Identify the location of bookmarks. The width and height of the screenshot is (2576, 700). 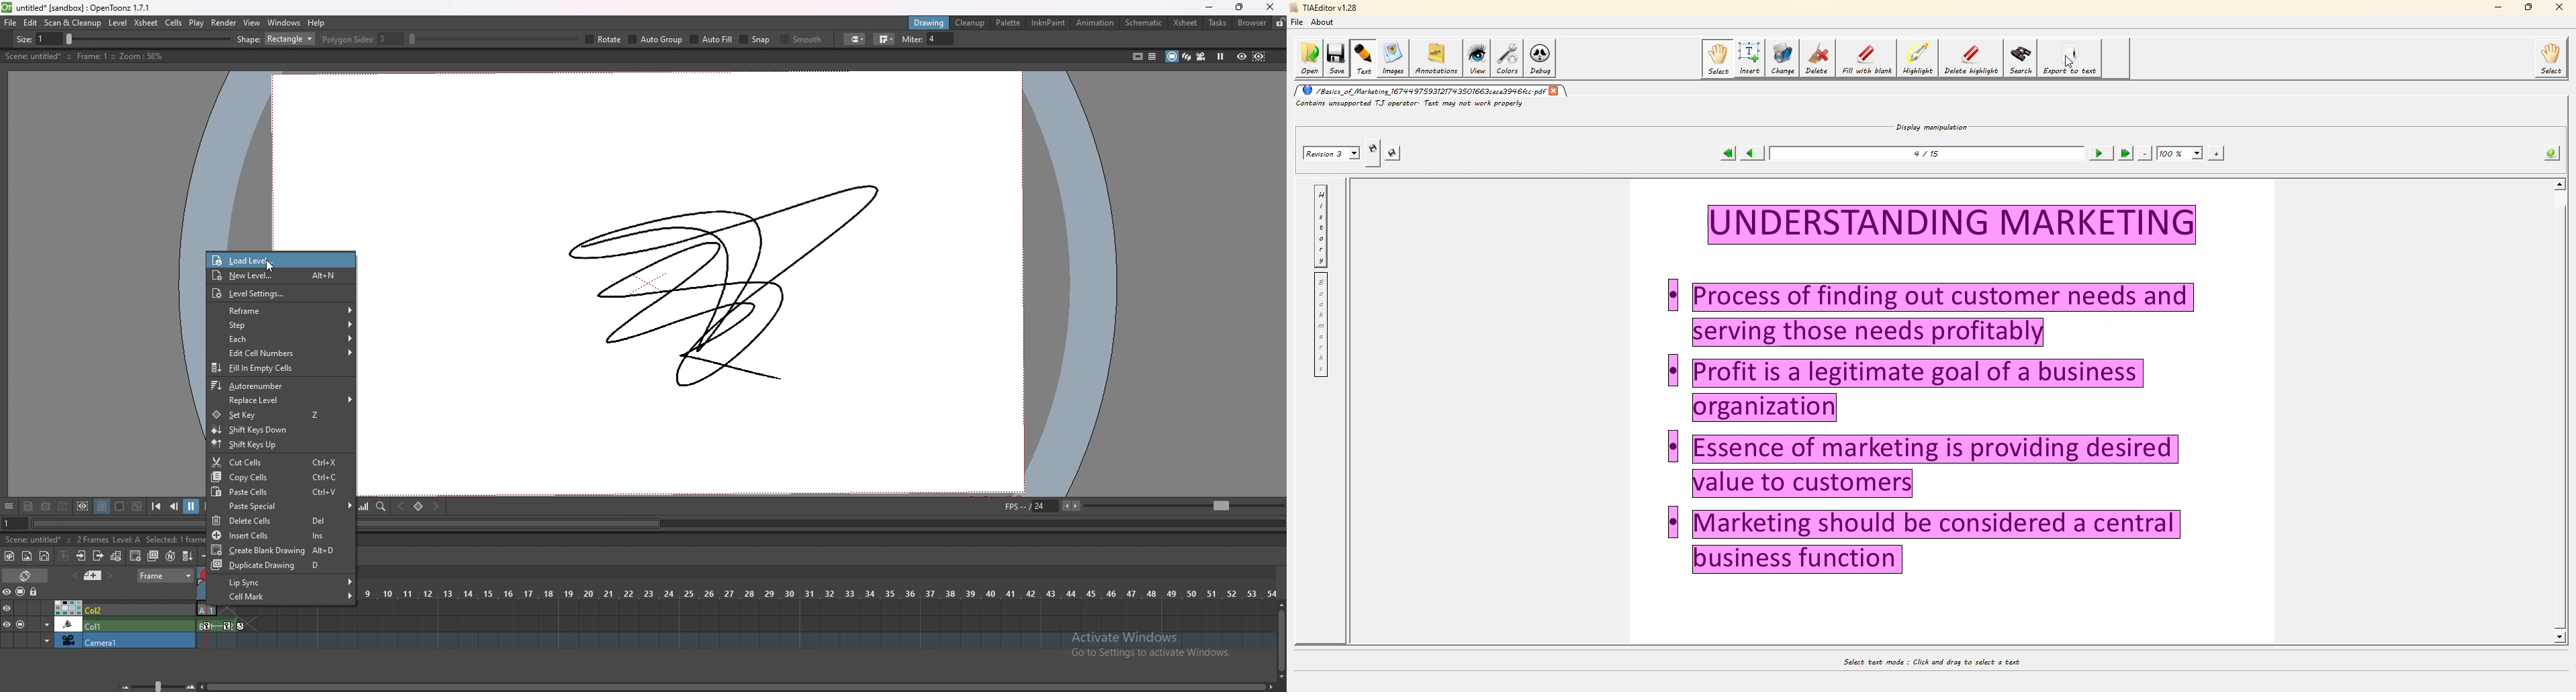
(1322, 323).